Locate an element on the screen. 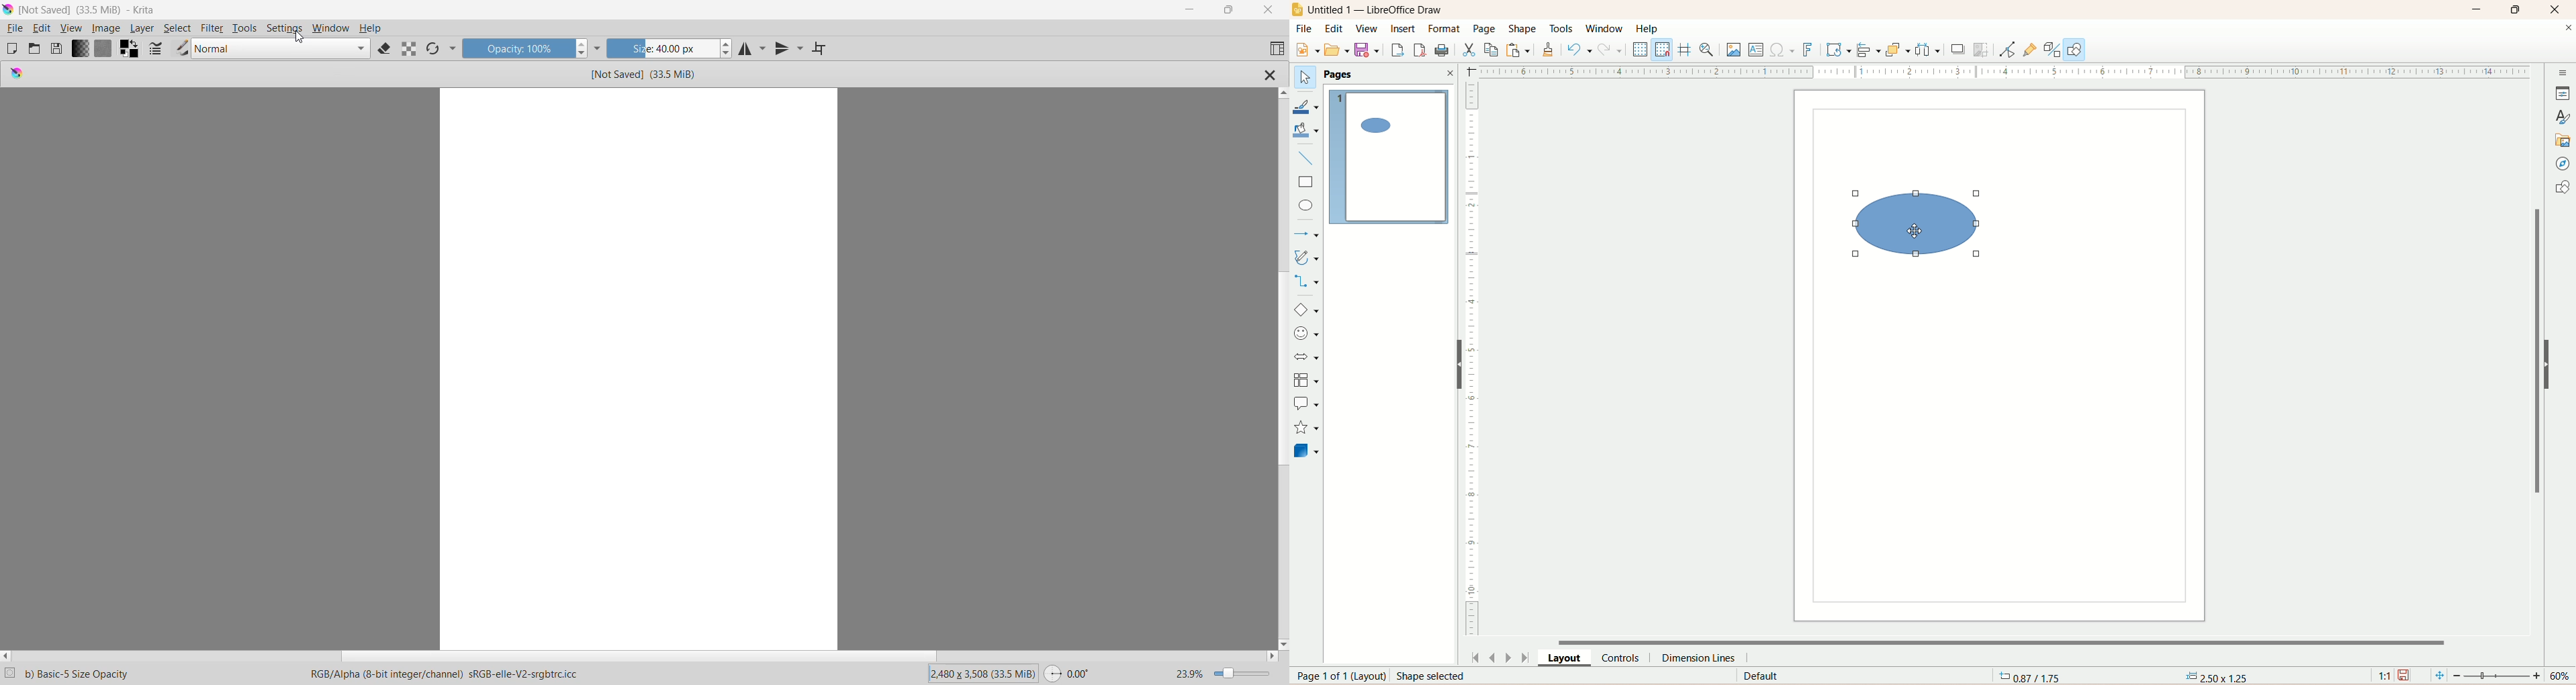 The width and height of the screenshot is (2576, 700). lines and arrows is located at coordinates (1306, 234).